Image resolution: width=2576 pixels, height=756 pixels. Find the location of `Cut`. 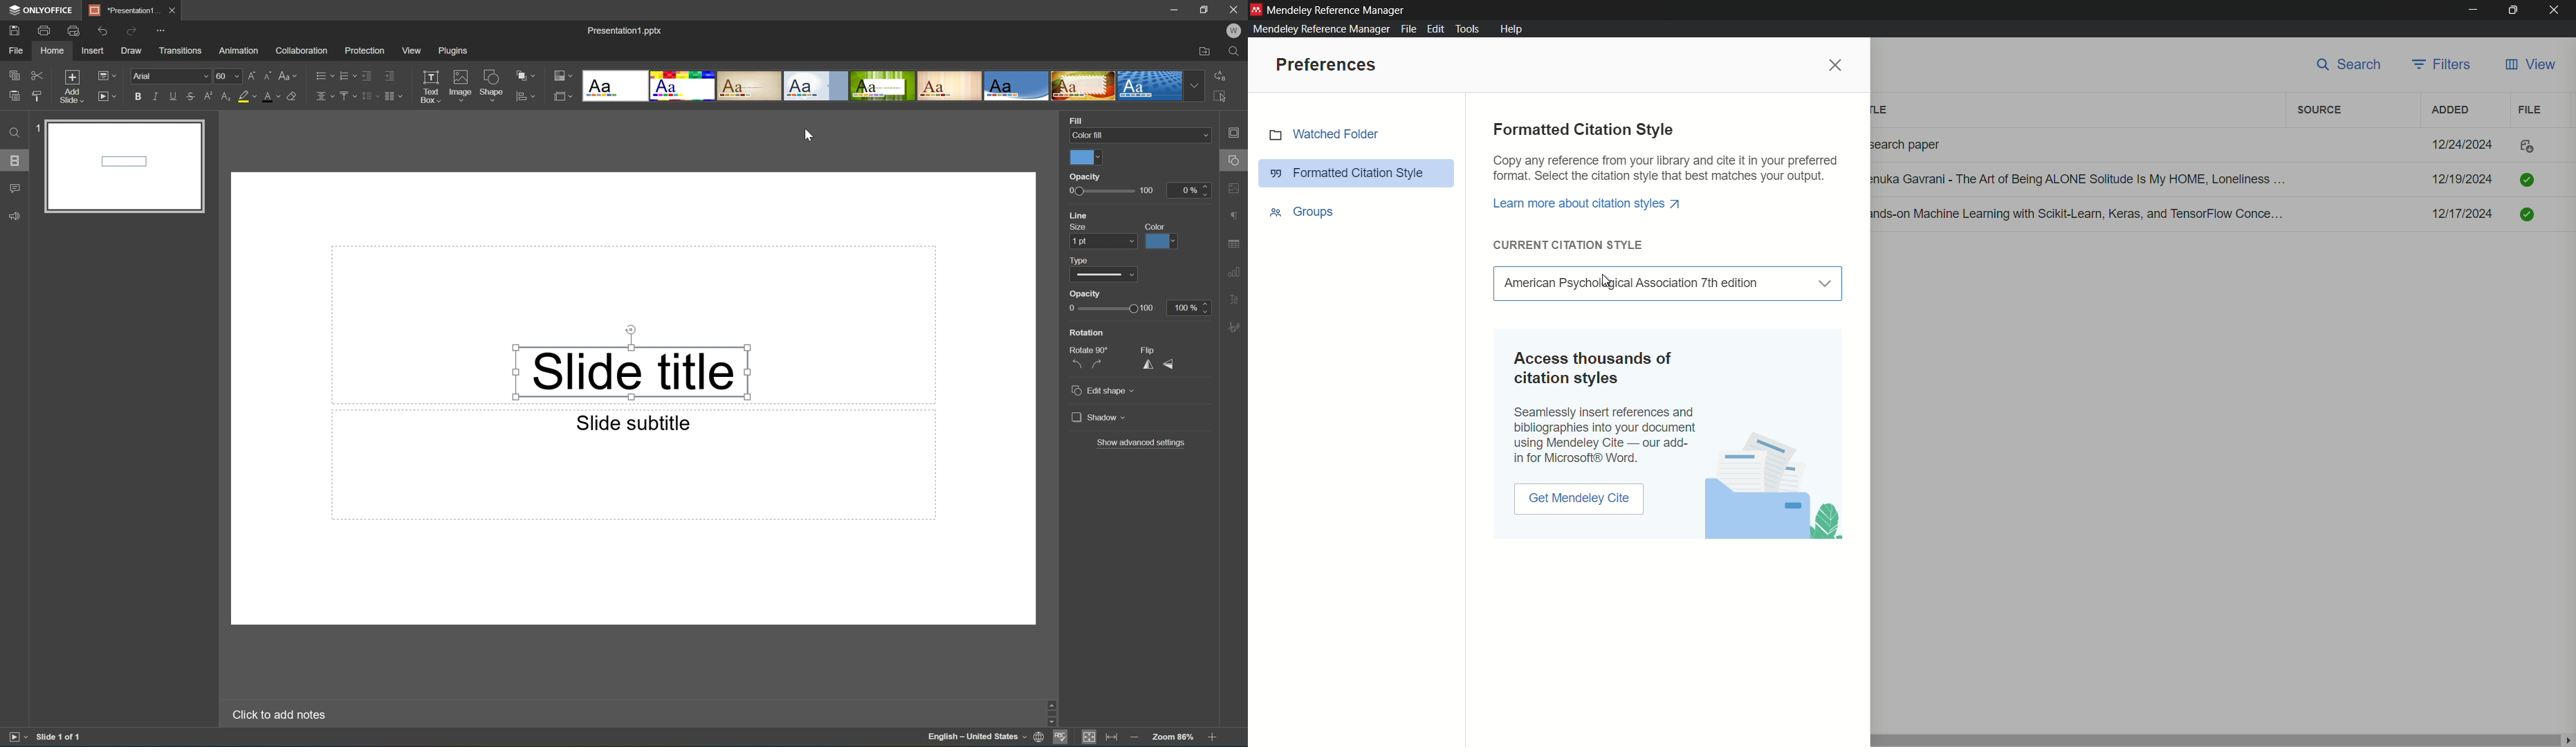

Cut is located at coordinates (36, 74).